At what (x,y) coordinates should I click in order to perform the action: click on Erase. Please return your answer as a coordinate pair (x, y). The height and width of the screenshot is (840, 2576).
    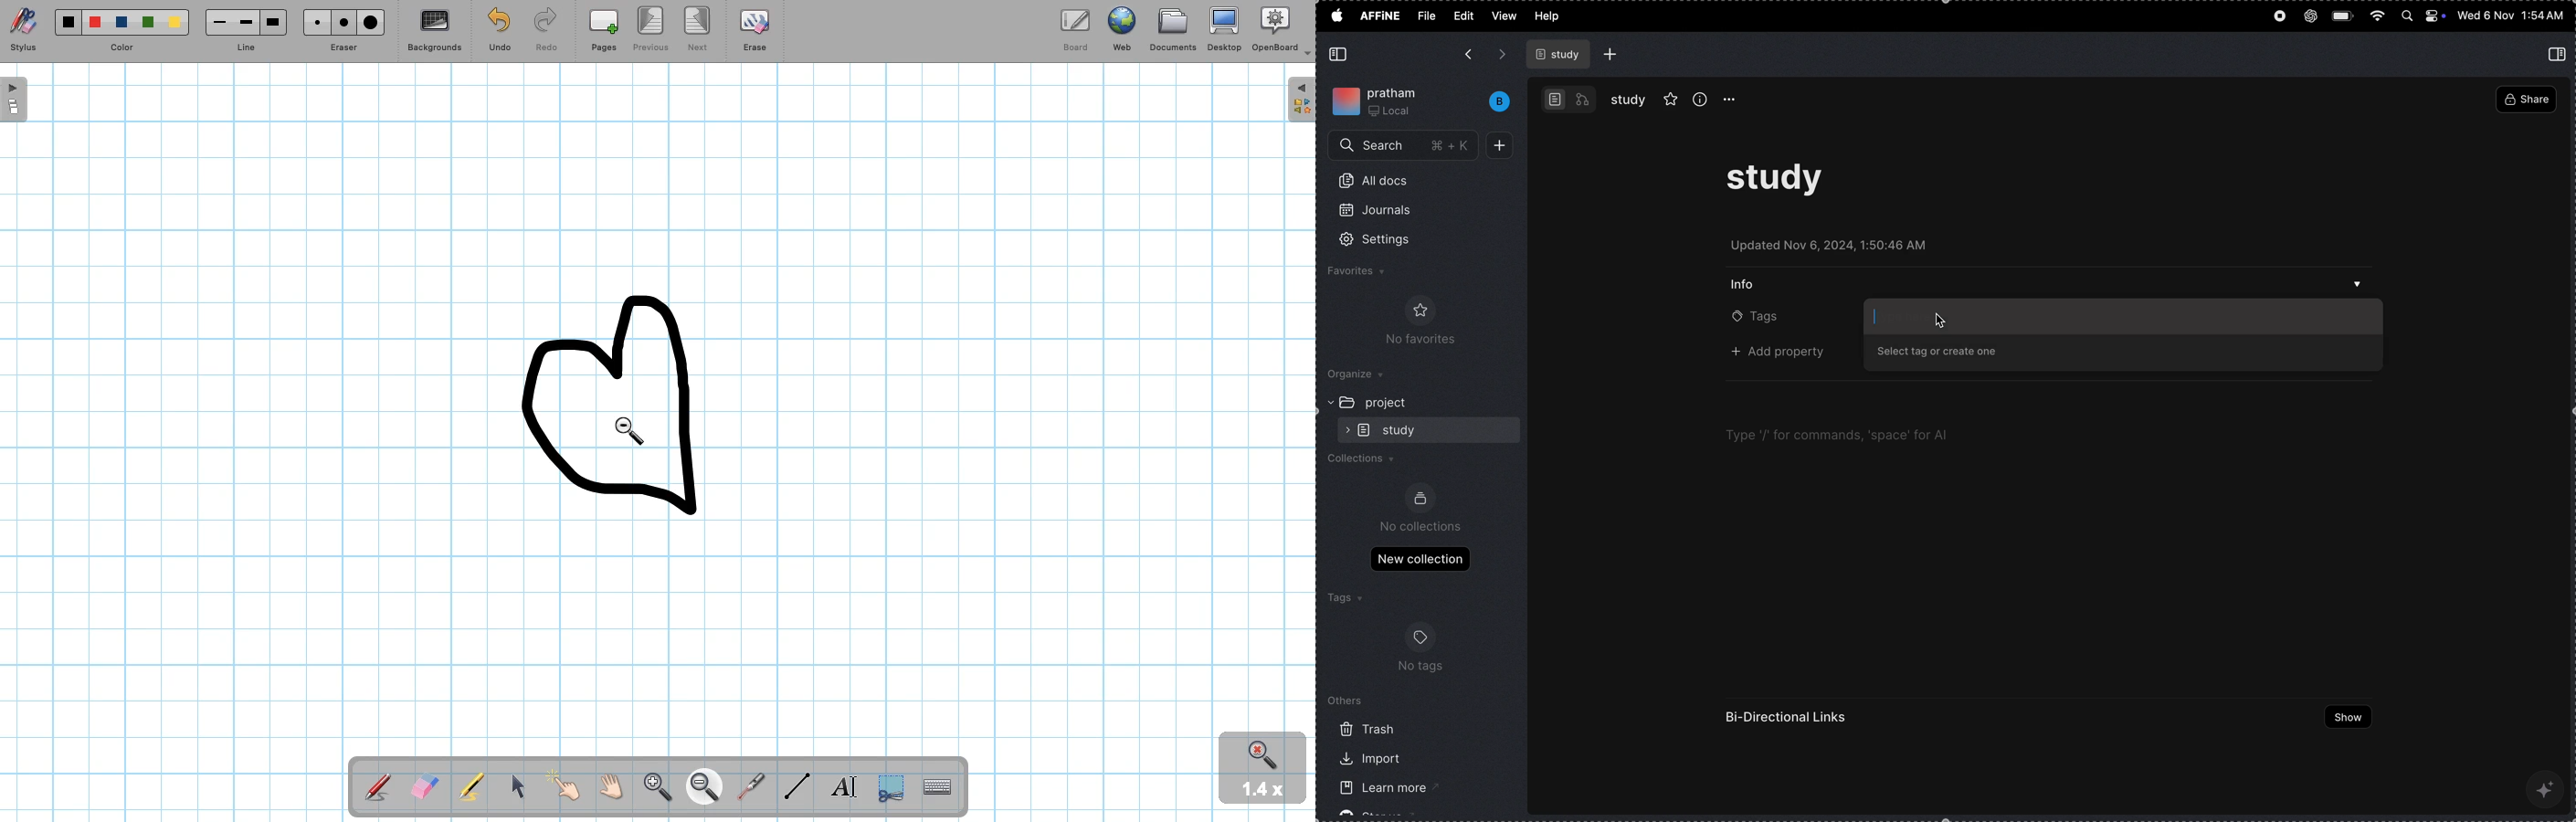
    Looking at the image, I should click on (755, 34).